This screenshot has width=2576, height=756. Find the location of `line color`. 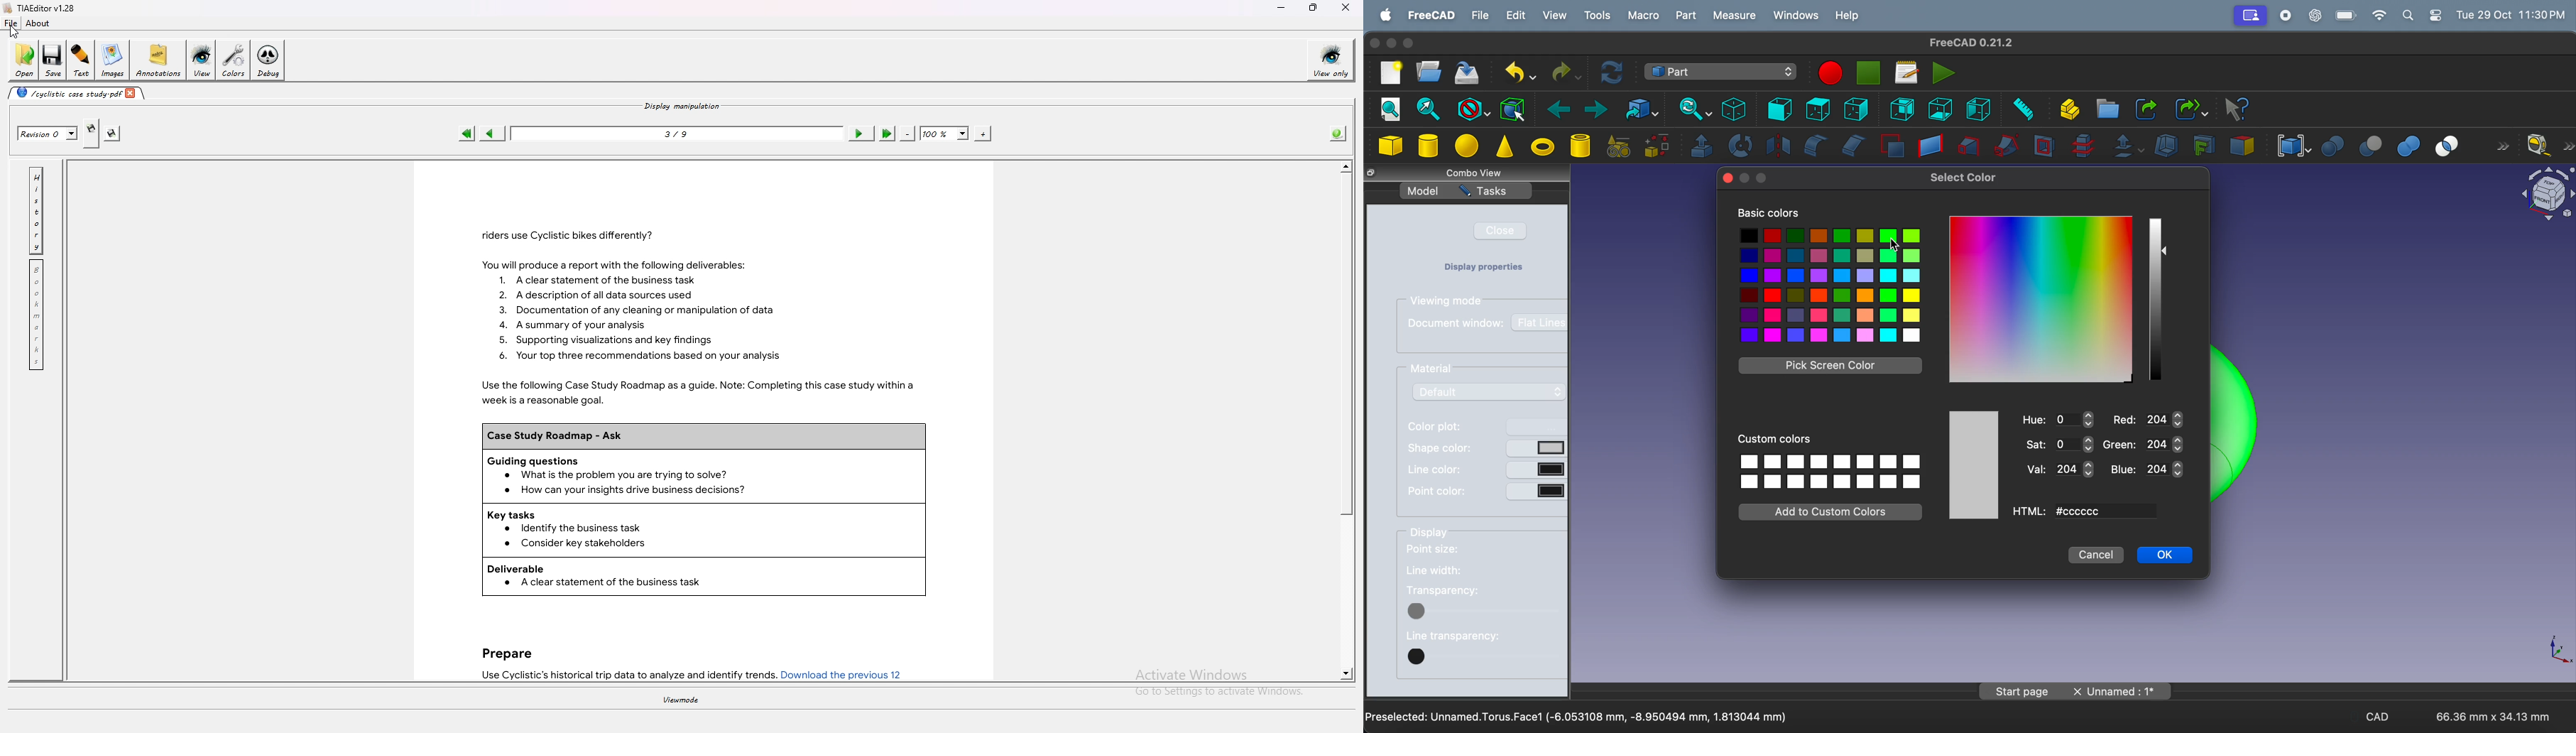

line color is located at coordinates (1430, 470).